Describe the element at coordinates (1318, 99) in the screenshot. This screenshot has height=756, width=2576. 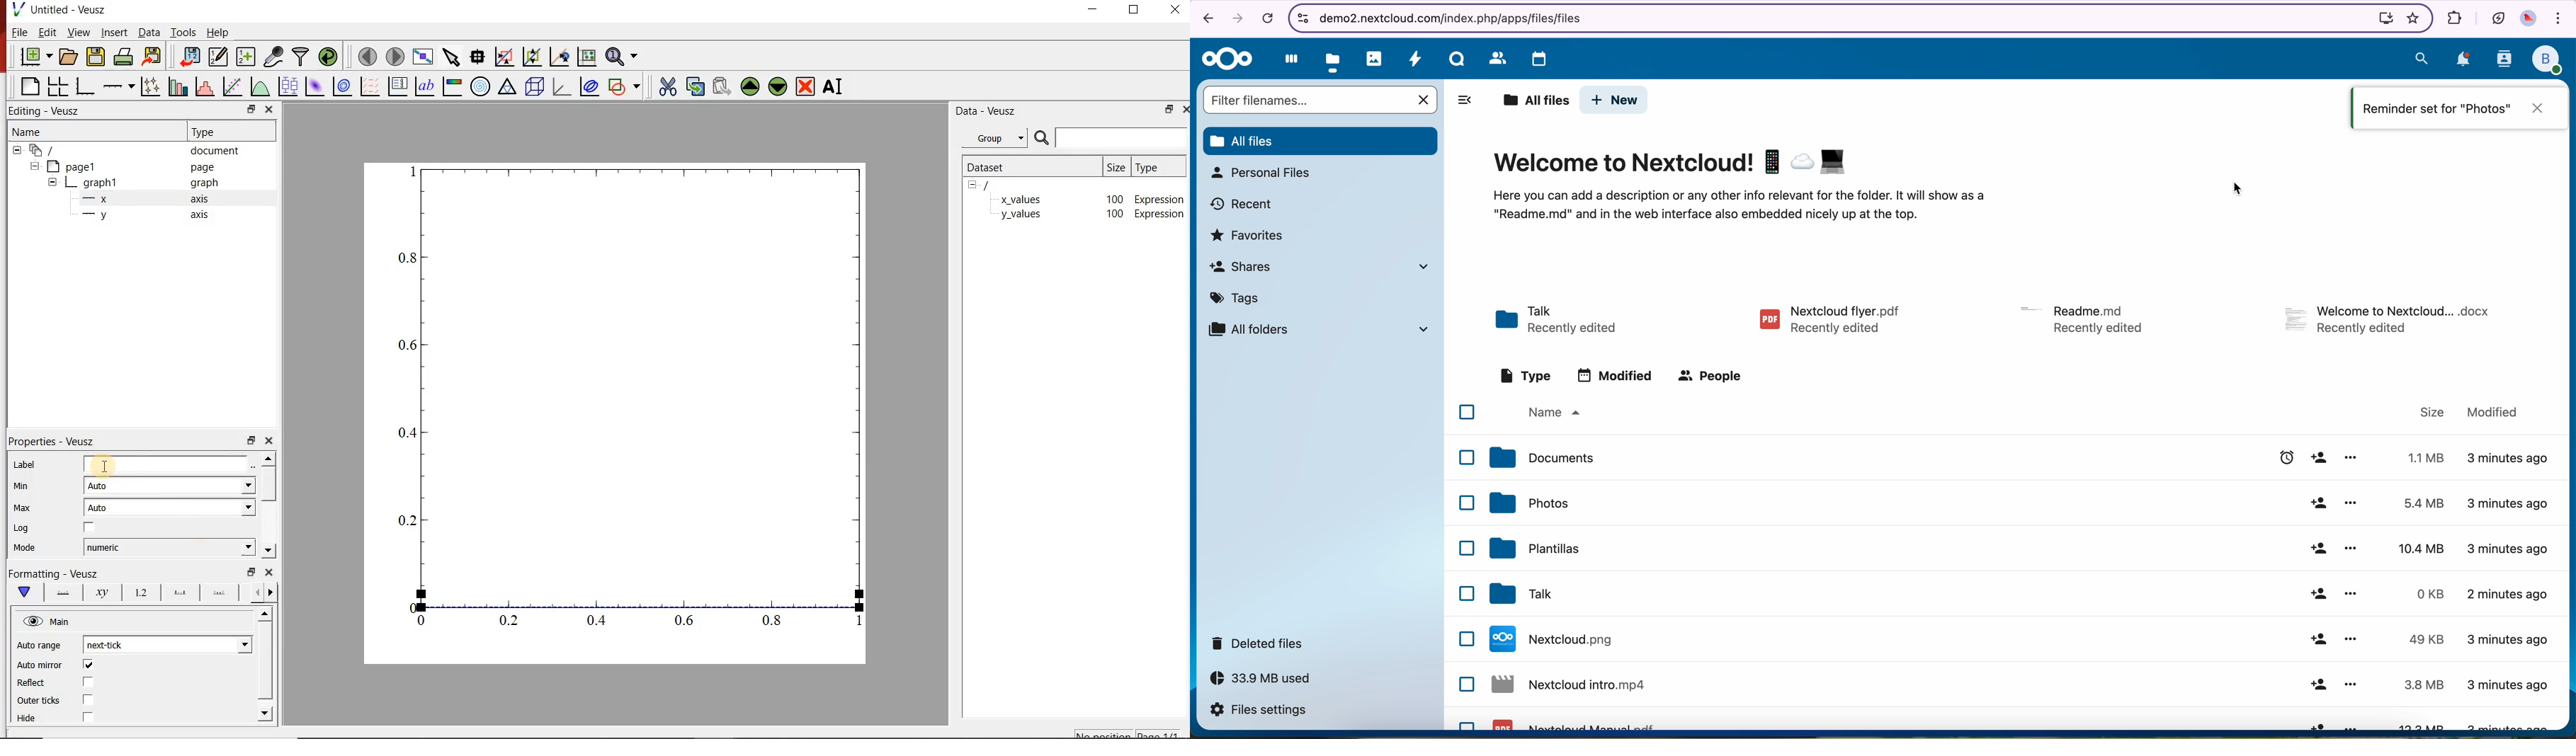
I see `search bar` at that location.